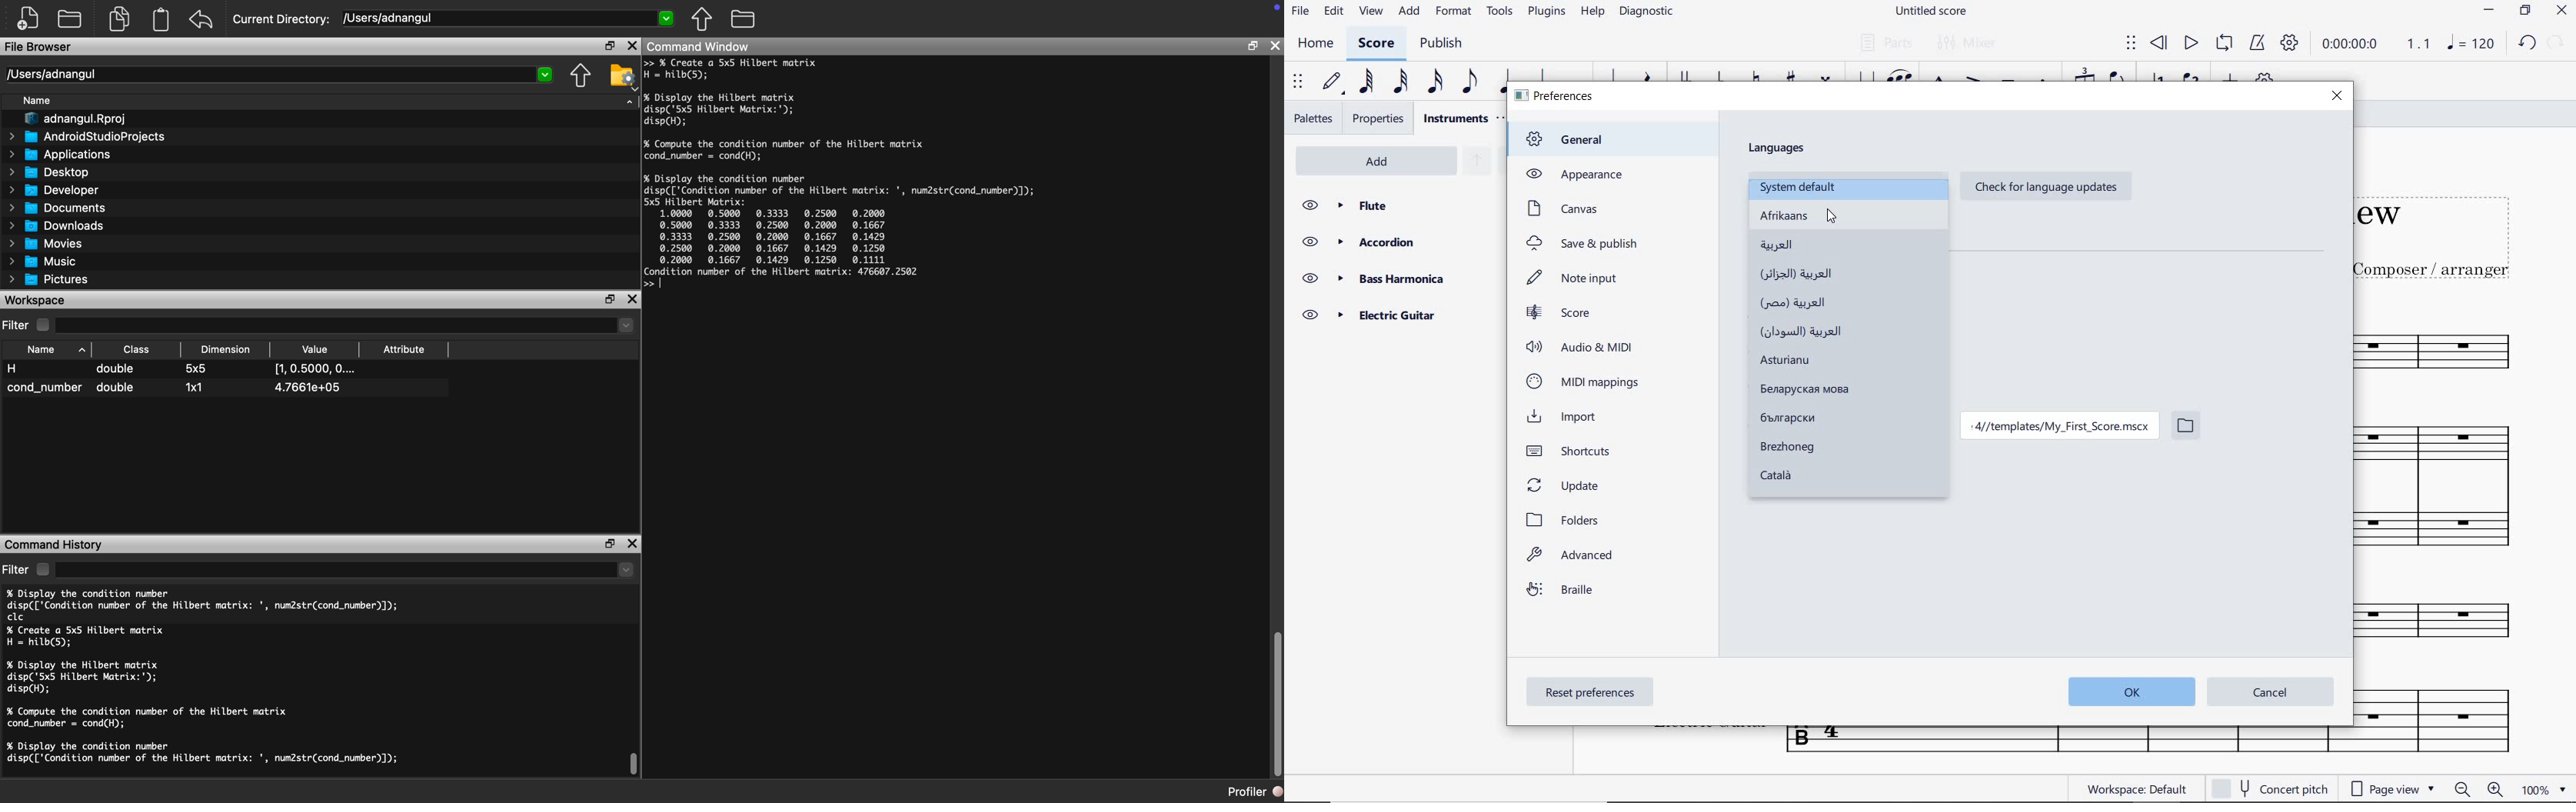 This screenshot has height=812, width=2576. Describe the element at coordinates (1583, 382) in the screenshot. I see `MIDI mappings` at that location.